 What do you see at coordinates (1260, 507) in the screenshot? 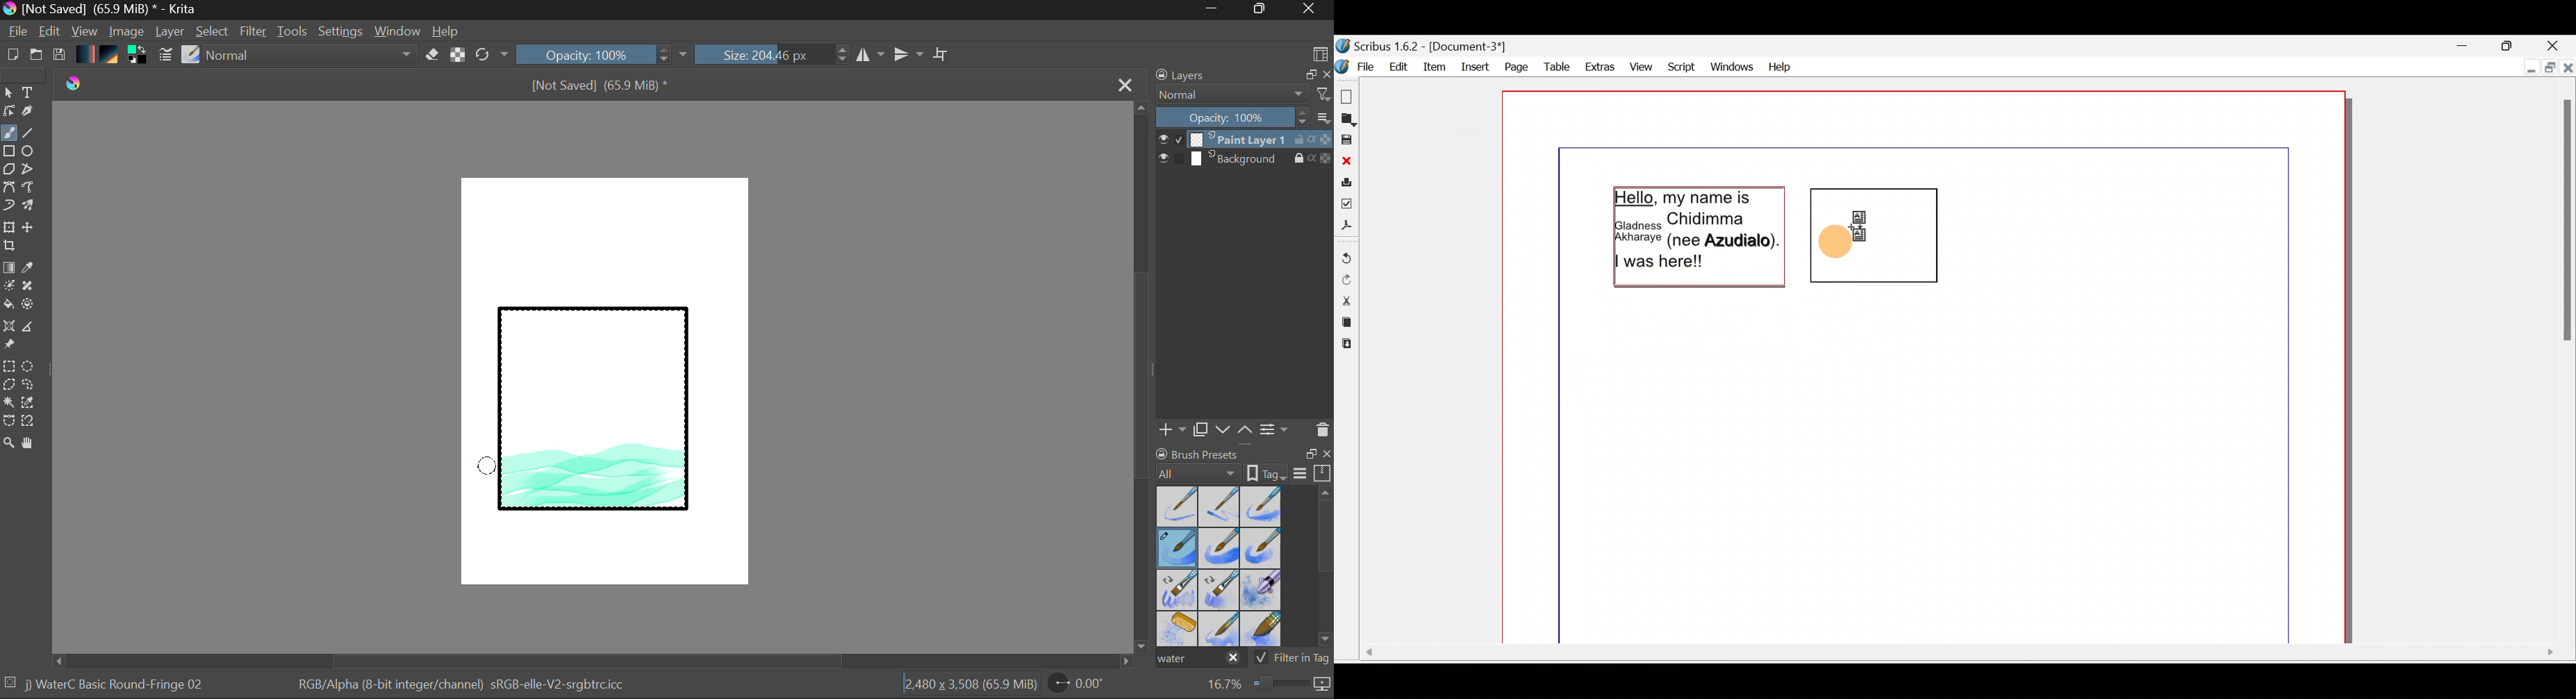
I see `Water C - Wet Pattern` at bounding box center [1260, 507].